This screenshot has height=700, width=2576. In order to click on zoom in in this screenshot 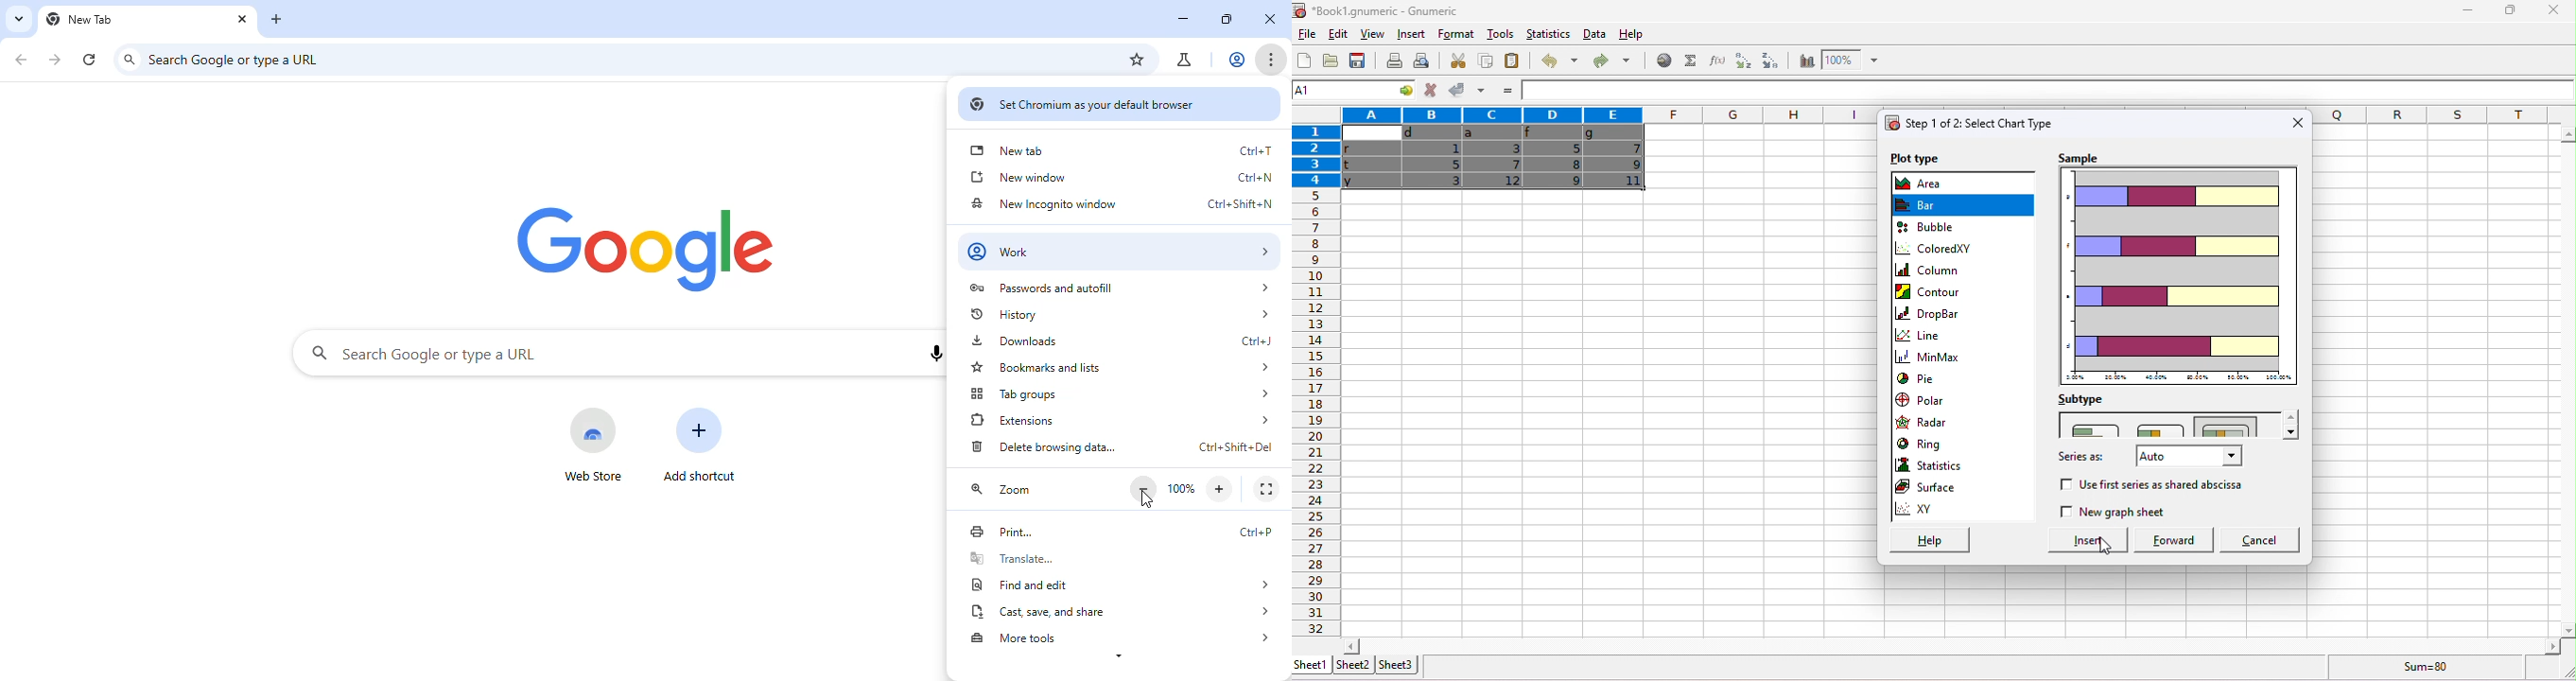, I will do `click(1222, 489)`.